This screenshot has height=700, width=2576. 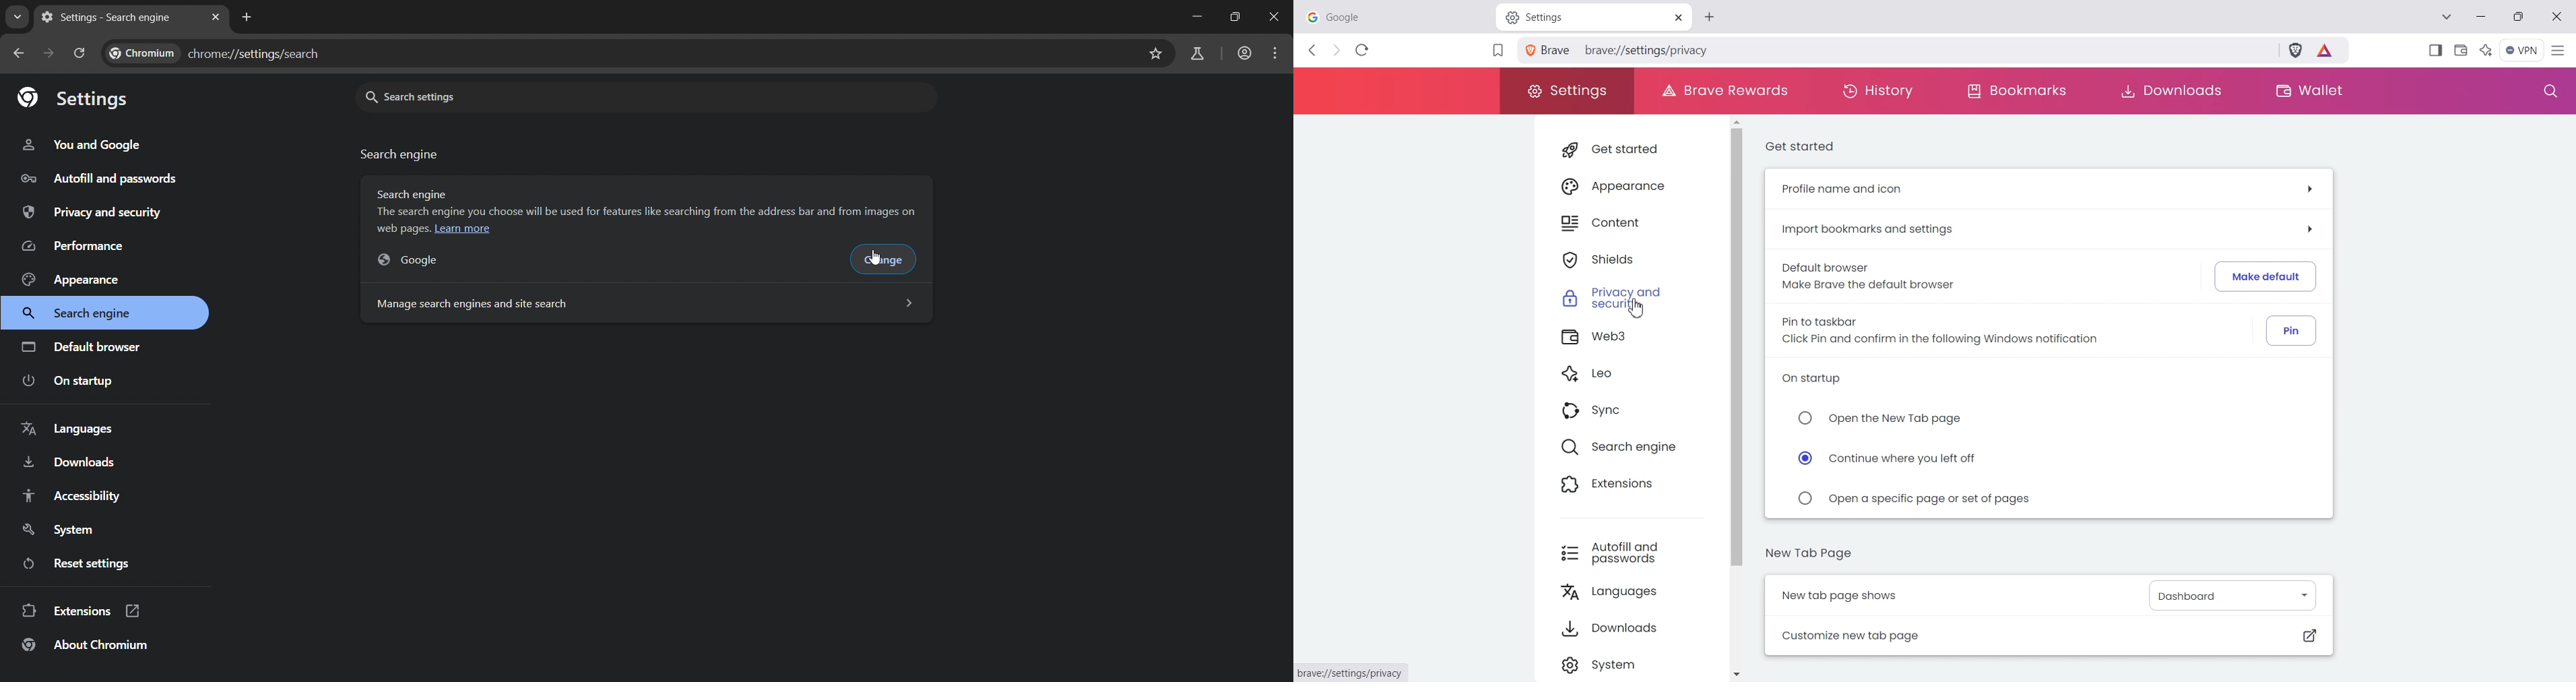 I want to click on web pages., so click(x=404, y=228).